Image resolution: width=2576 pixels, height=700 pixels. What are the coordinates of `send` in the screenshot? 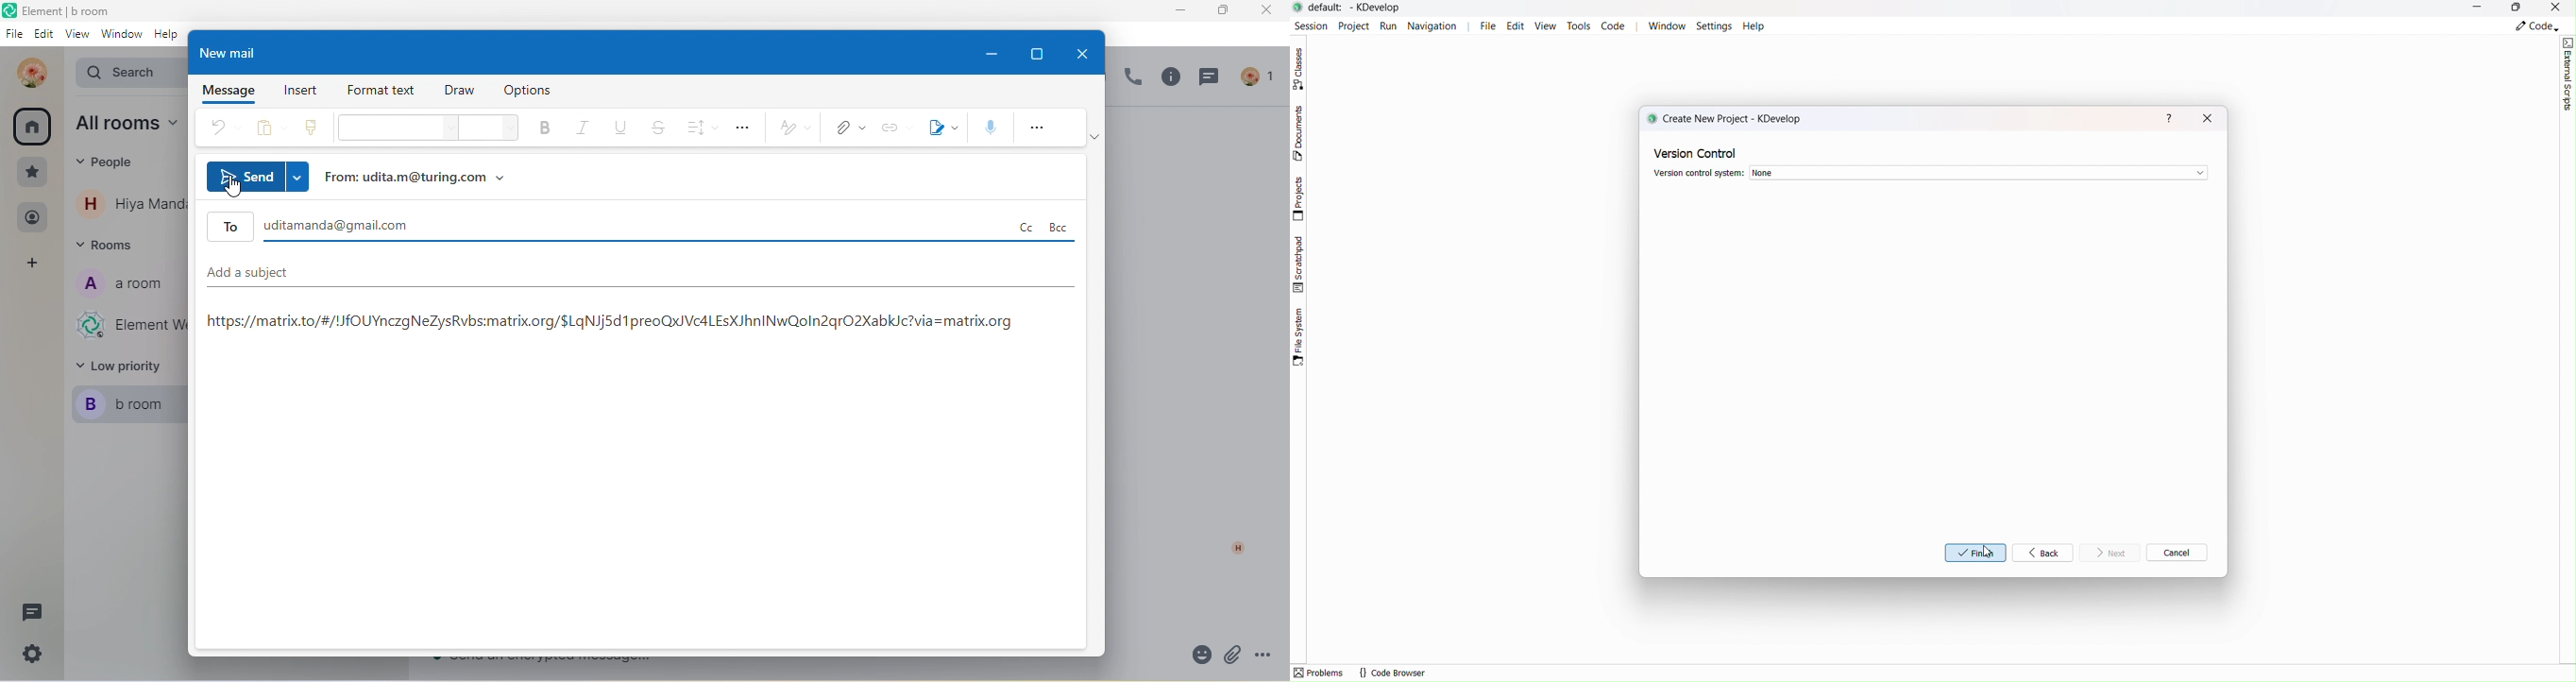 It's located at (260, 175).